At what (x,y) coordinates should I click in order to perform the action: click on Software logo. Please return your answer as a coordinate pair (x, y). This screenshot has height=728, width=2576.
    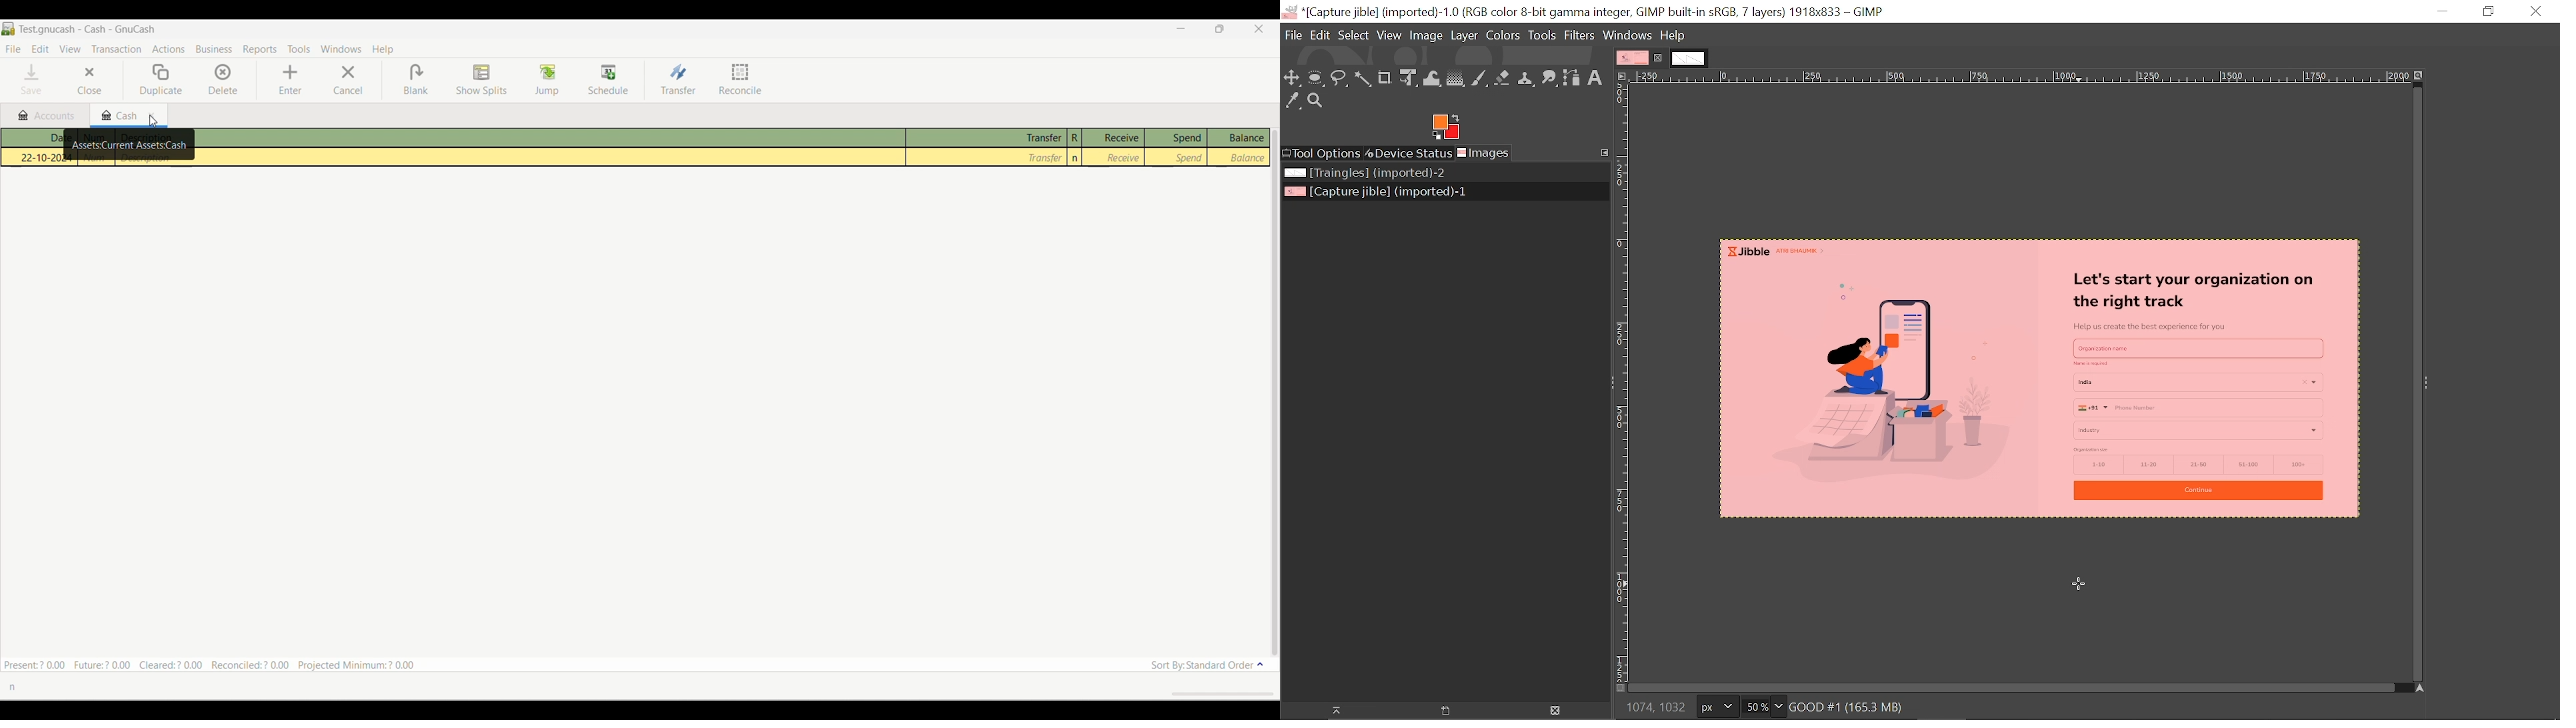
    Looking at the image, I should click on (9, 29).